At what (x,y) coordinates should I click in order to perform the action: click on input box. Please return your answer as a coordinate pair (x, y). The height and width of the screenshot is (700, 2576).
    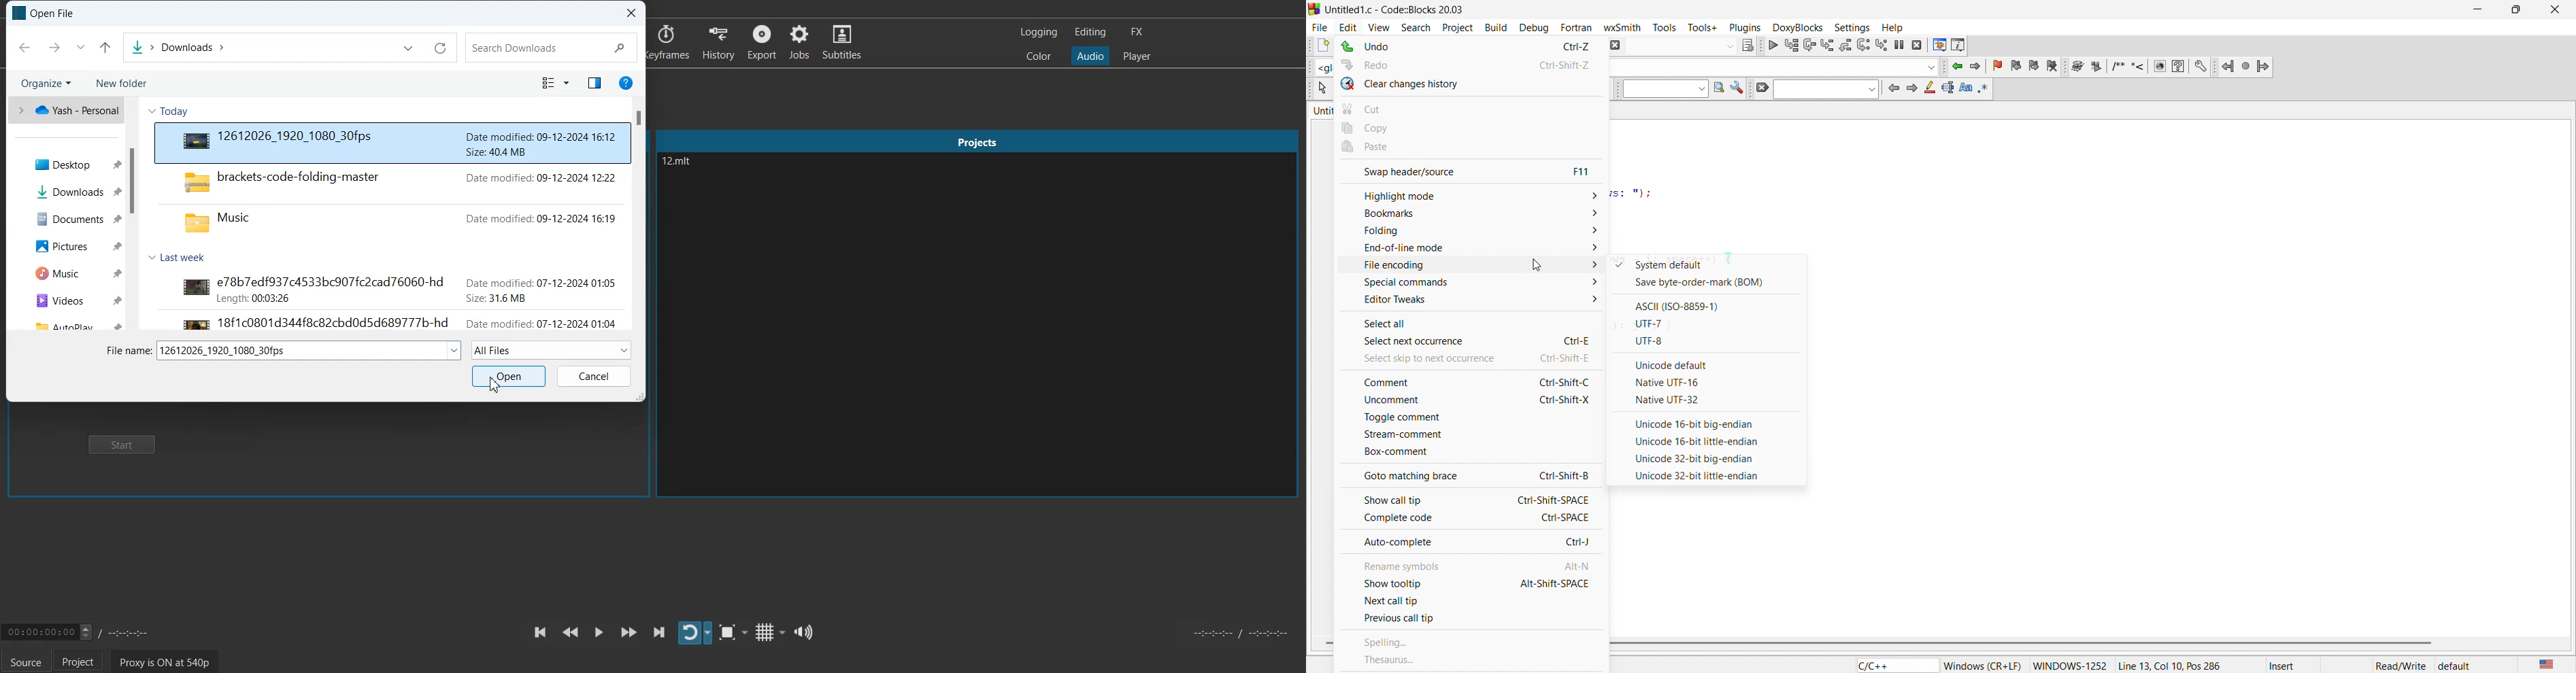
    Looking at the image, I should click on (1661, 89).